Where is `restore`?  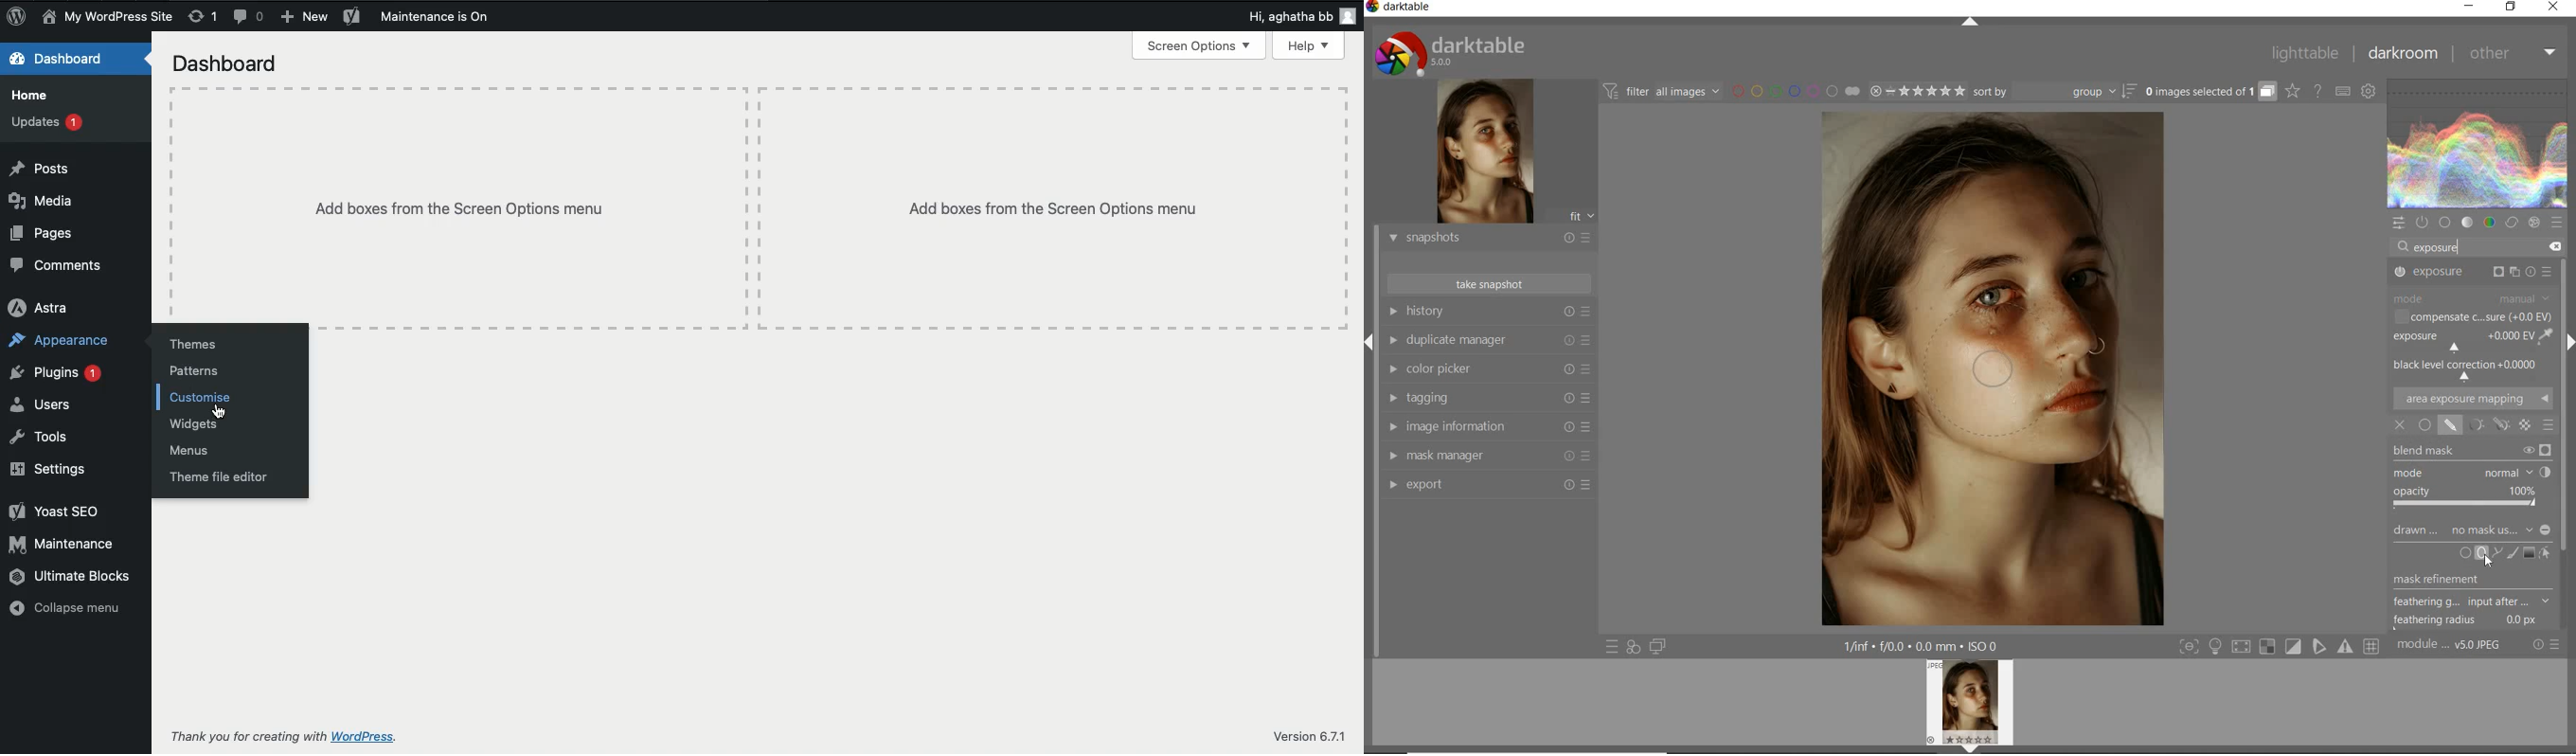
restore is located at coordinates (2512, 9).